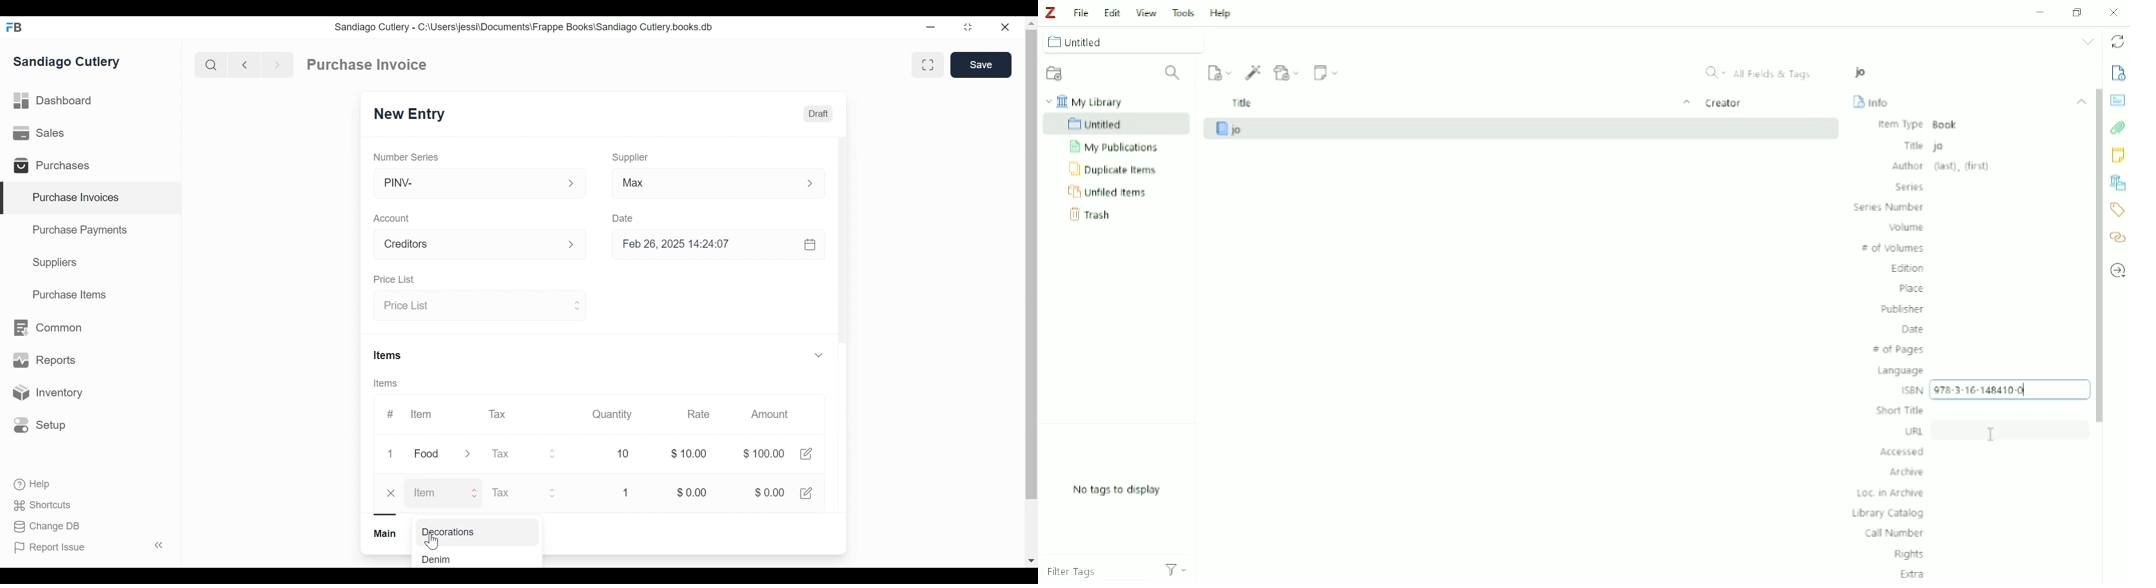  What do you see at coordinates (1902, 452) in the screenshot?
I see `Accessed` at bounding box center [1902, 452].